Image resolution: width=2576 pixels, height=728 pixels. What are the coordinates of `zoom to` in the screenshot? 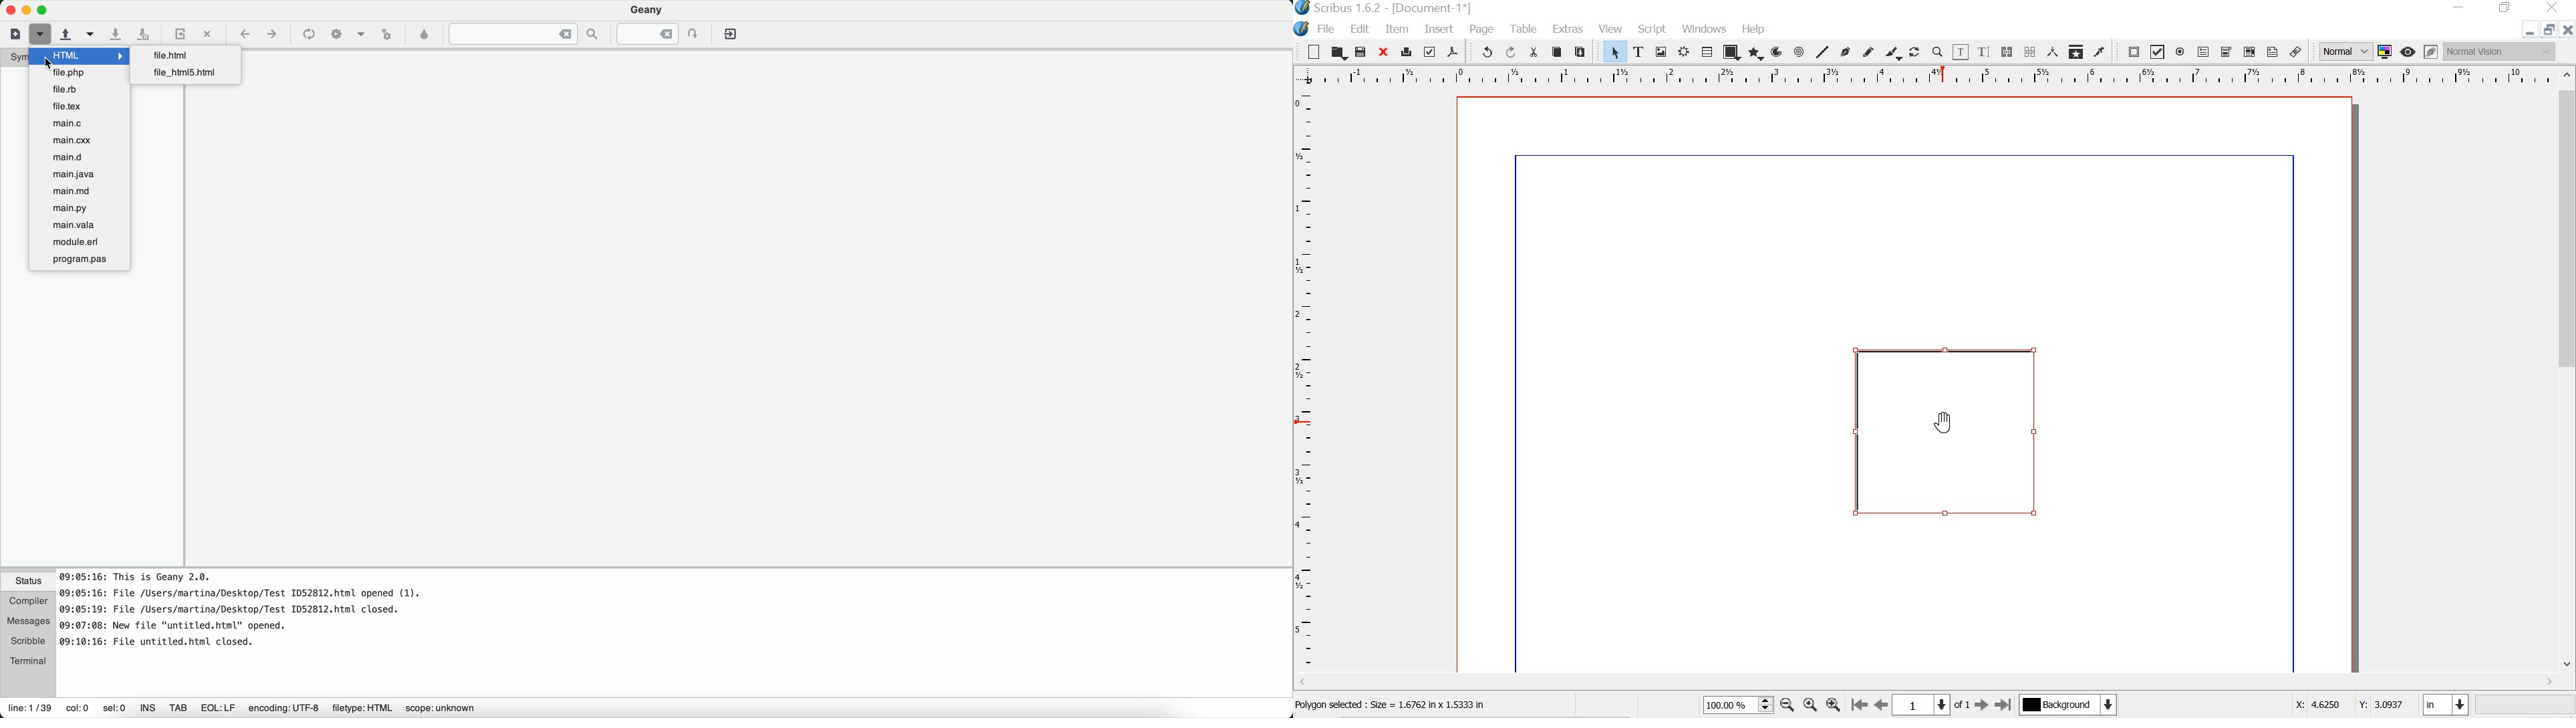 It's located at (1812, 706).